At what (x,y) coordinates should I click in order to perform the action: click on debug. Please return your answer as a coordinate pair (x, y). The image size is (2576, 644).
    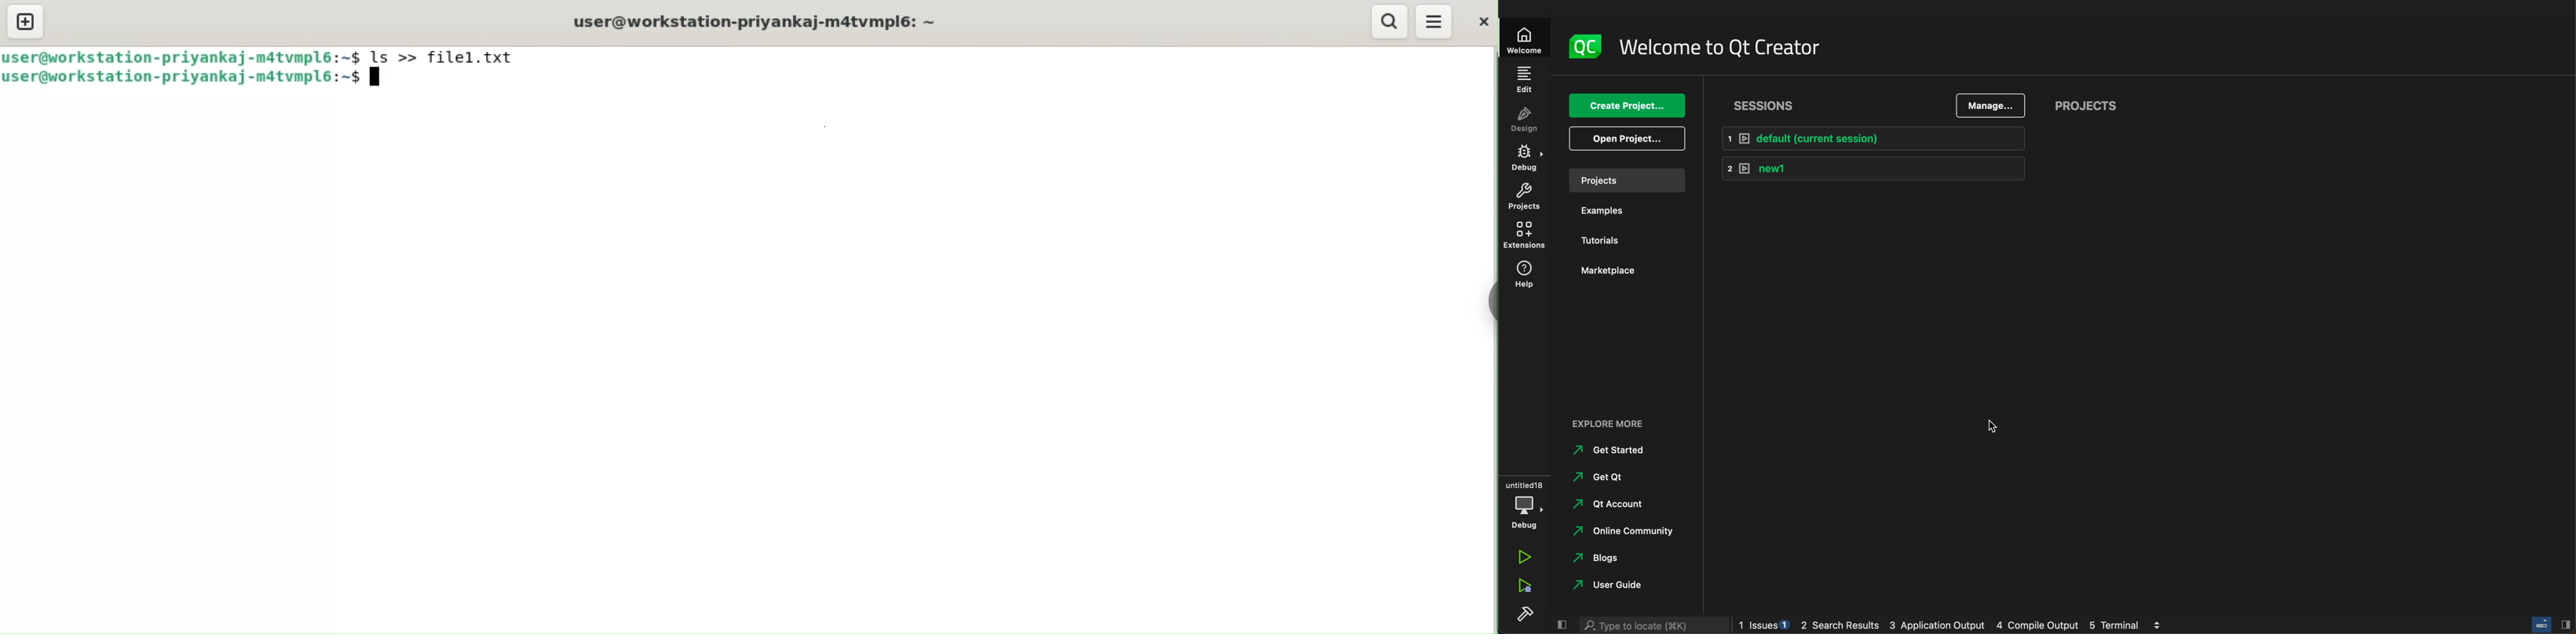
    Looking at the image, I should click on (1525, 159).